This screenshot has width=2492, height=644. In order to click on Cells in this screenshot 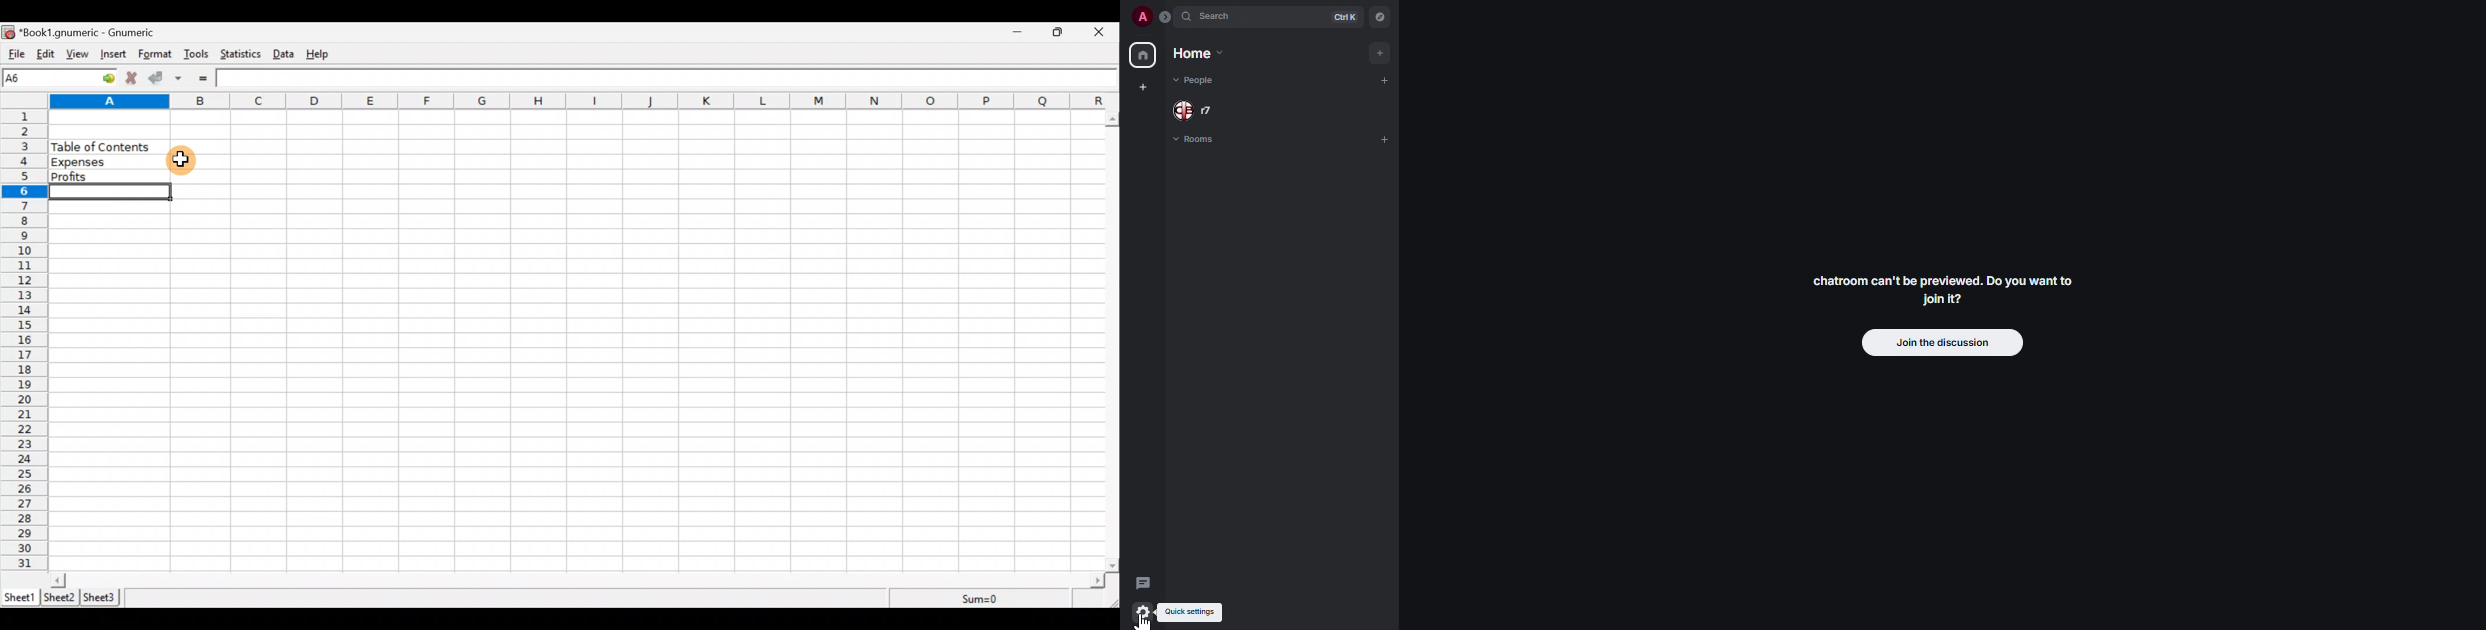, I will do `click(655, 340)`.